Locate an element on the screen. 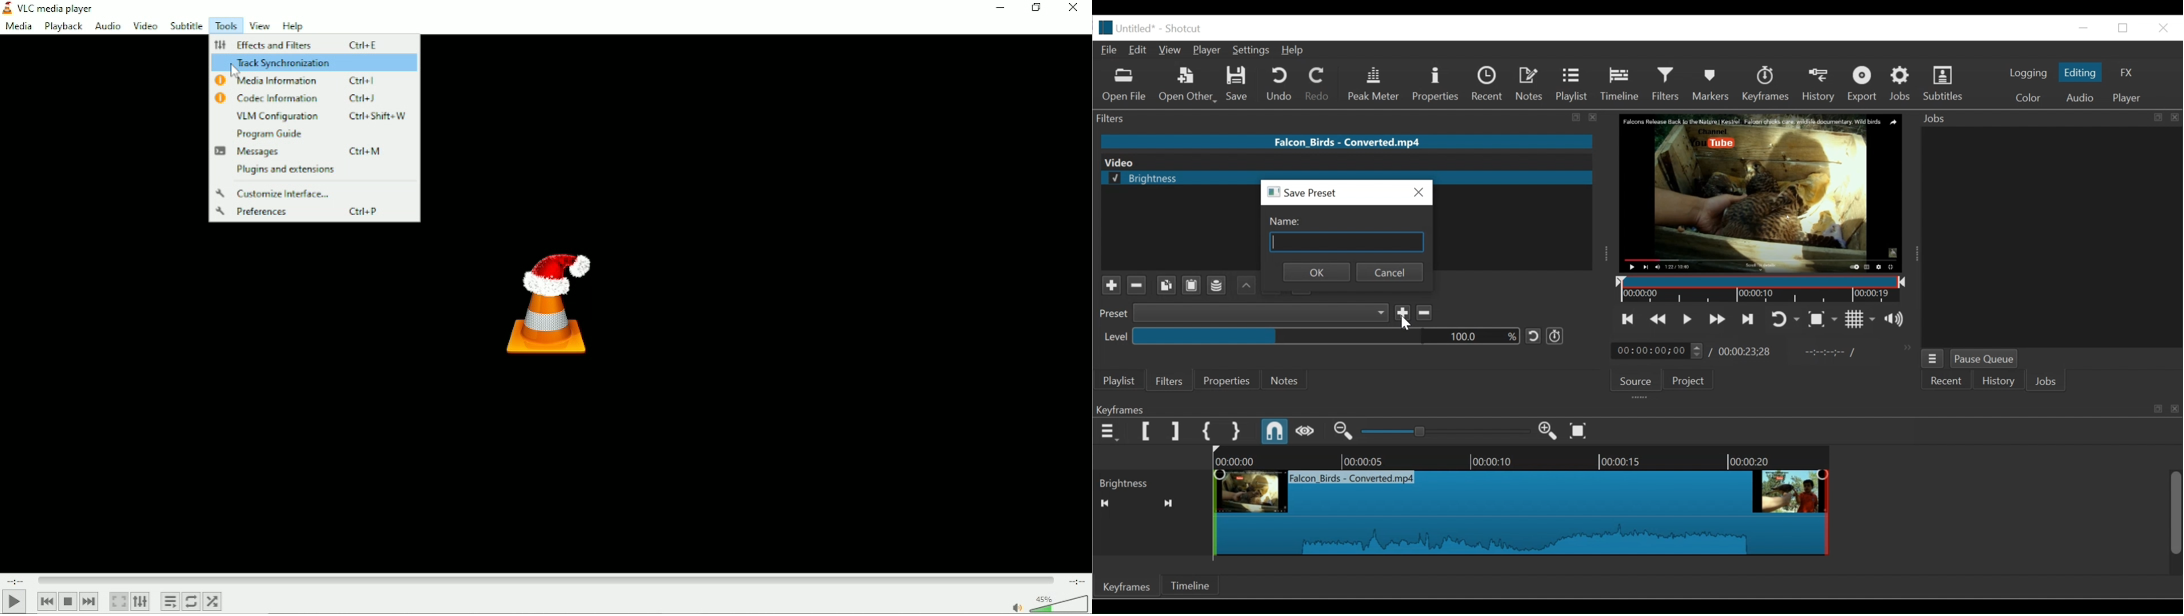  Minus is located at coordinates (1137, 285).